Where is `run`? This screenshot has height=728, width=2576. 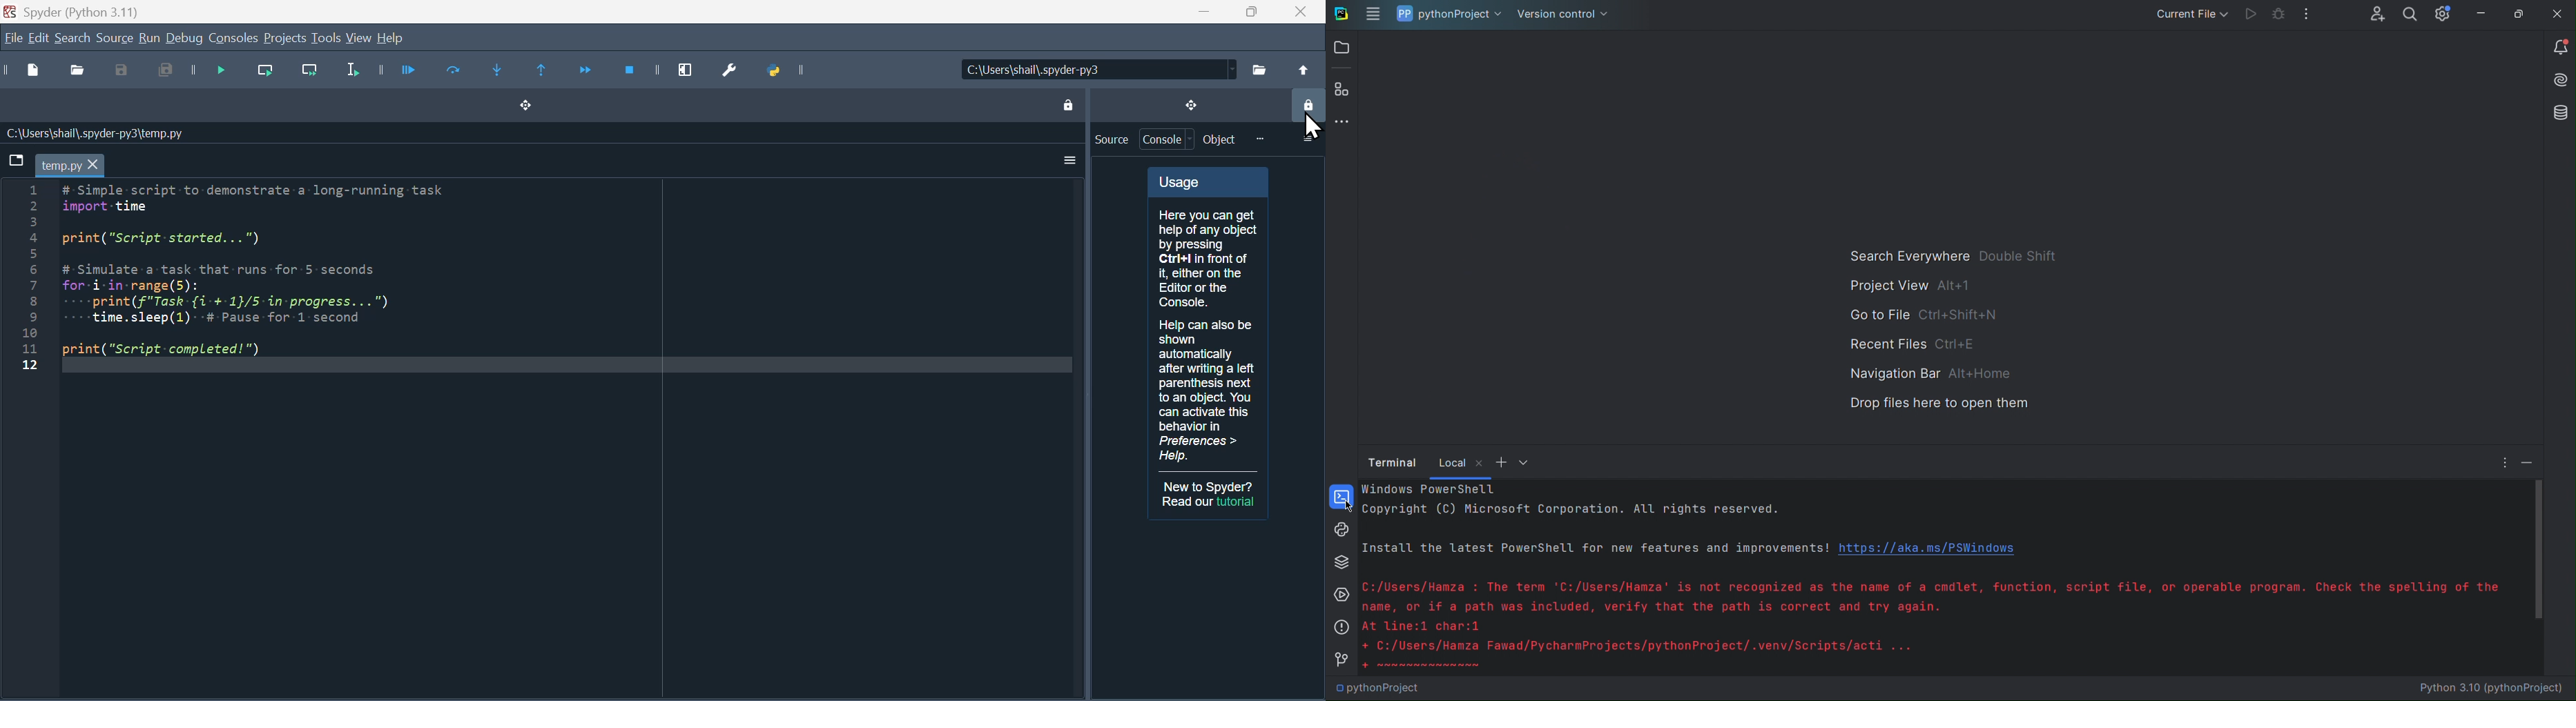
run is located at coordinates (148, 39).